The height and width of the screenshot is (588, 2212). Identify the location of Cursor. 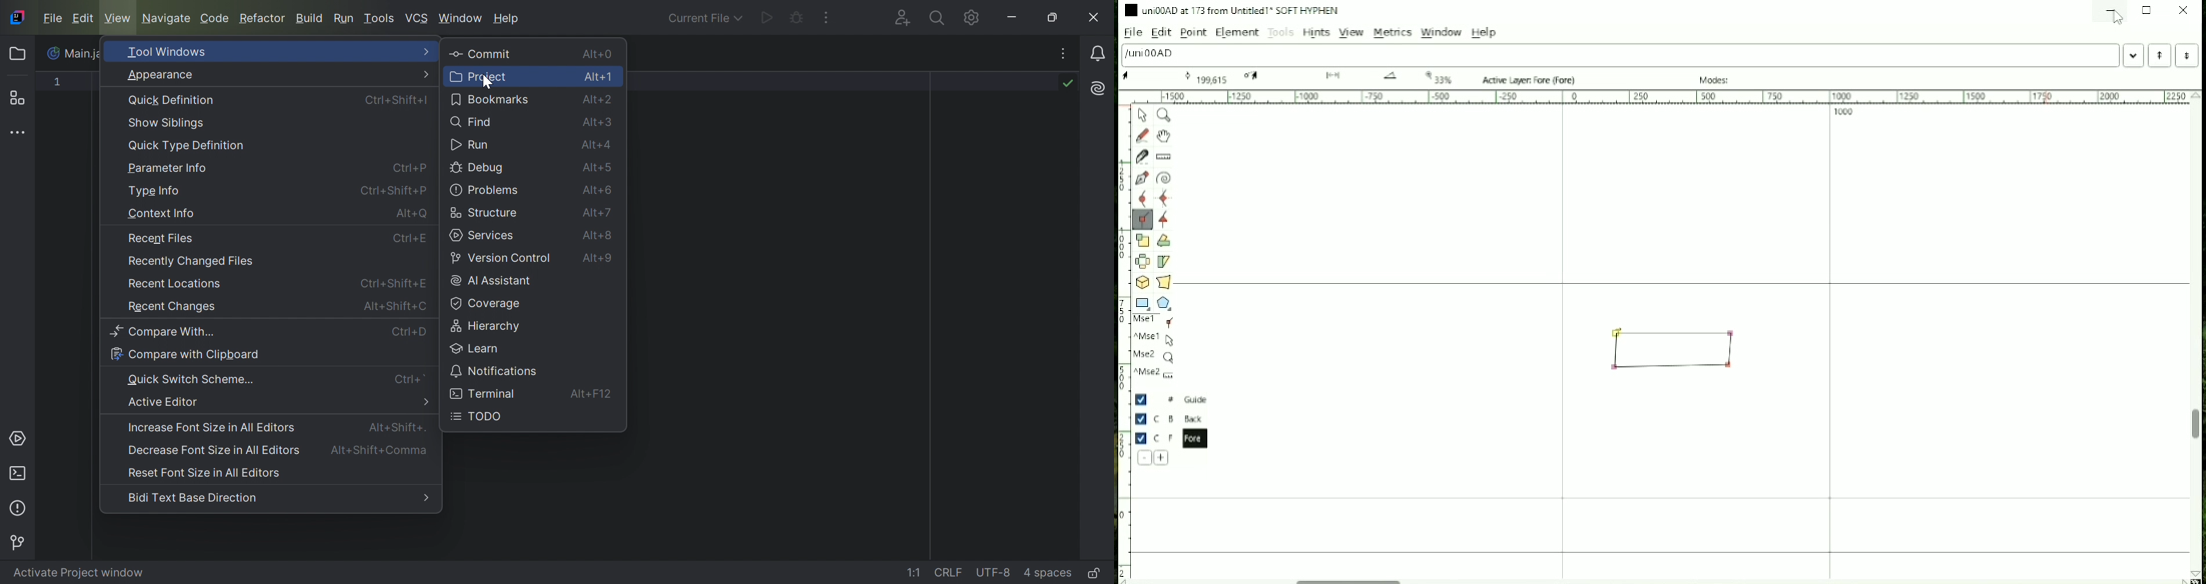
(488, 82).